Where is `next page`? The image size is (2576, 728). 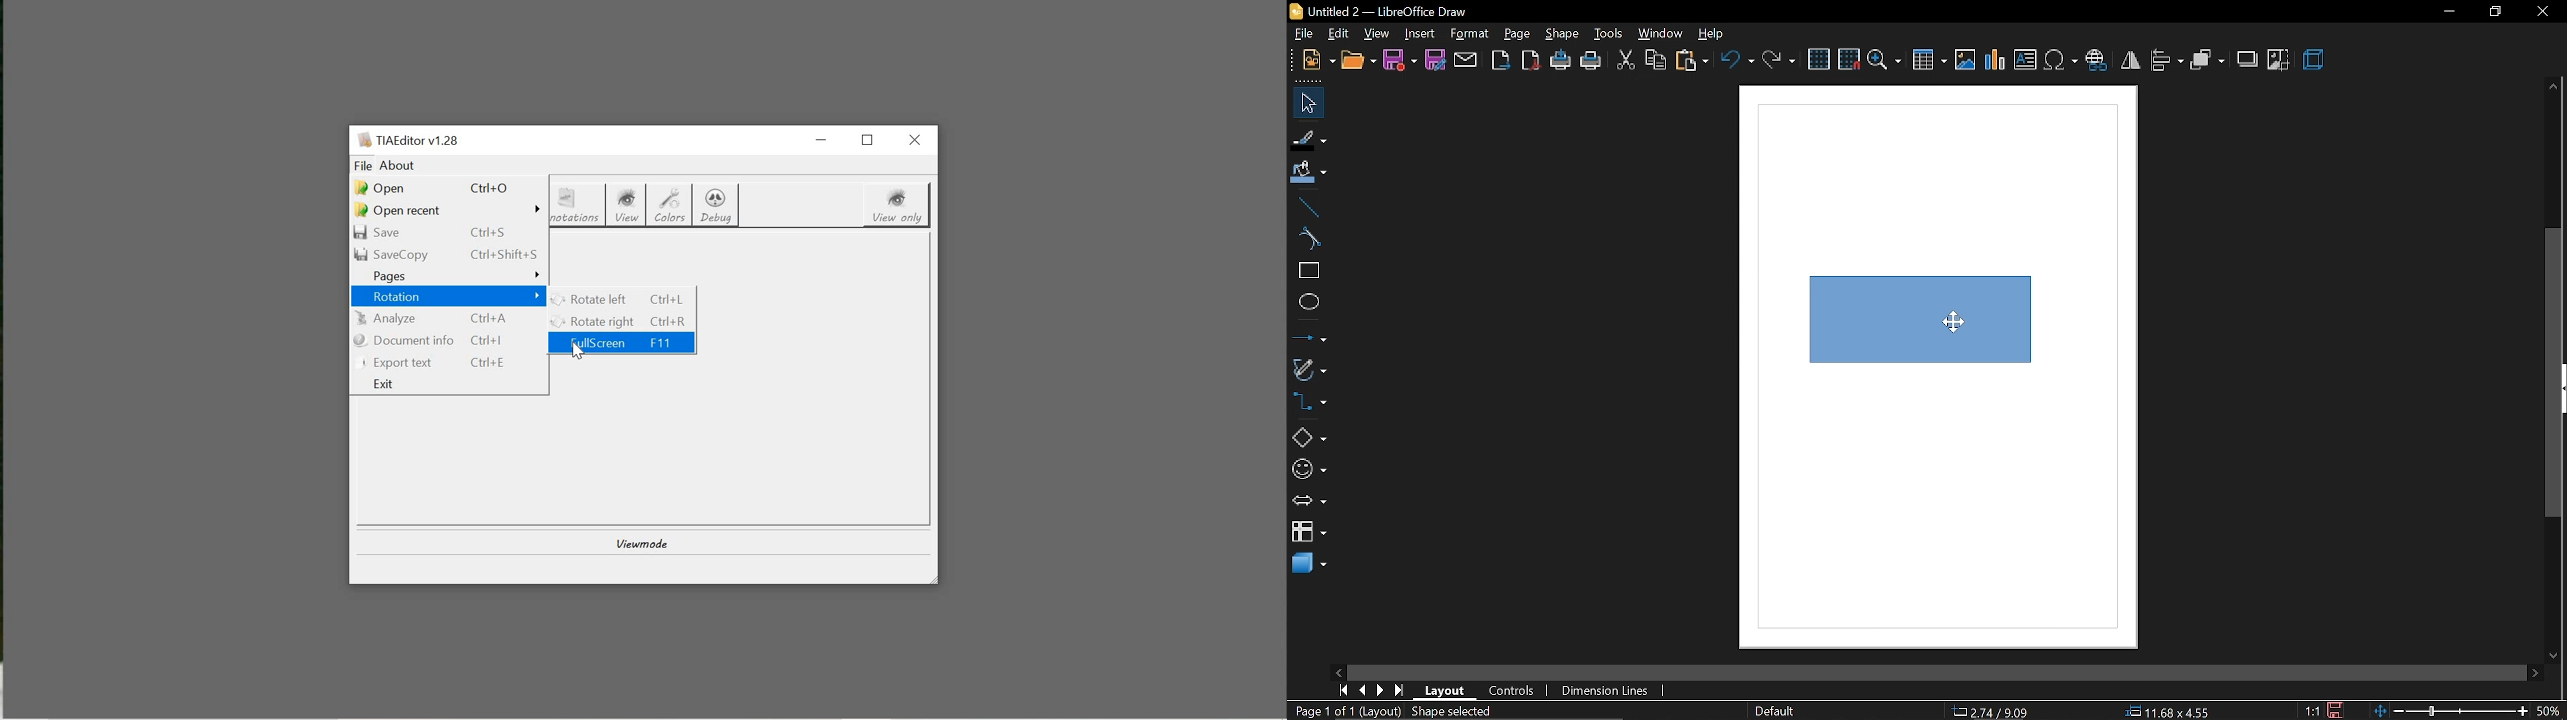
next page is located at coordinates (1381, 692).